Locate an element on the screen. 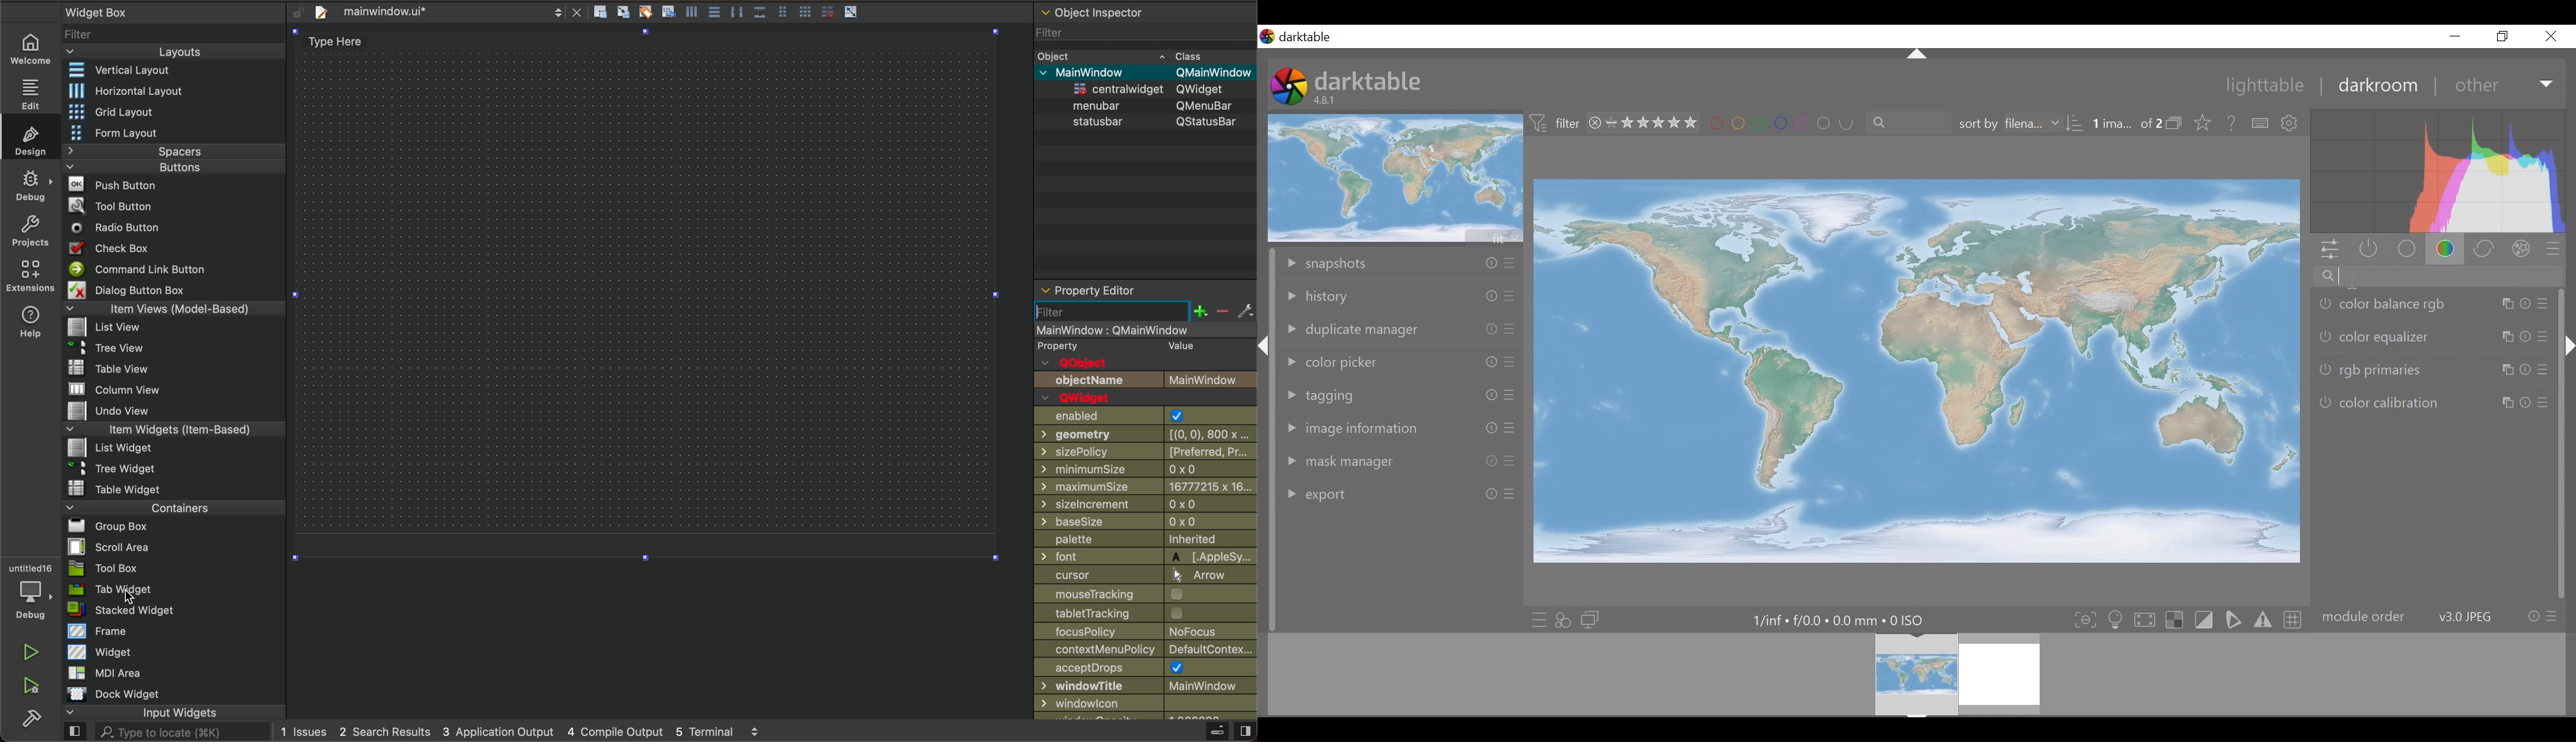 This screenshot has height=756, width=2576. toggle ISO 12642 color assessment is located at coordinates (2116, 620).